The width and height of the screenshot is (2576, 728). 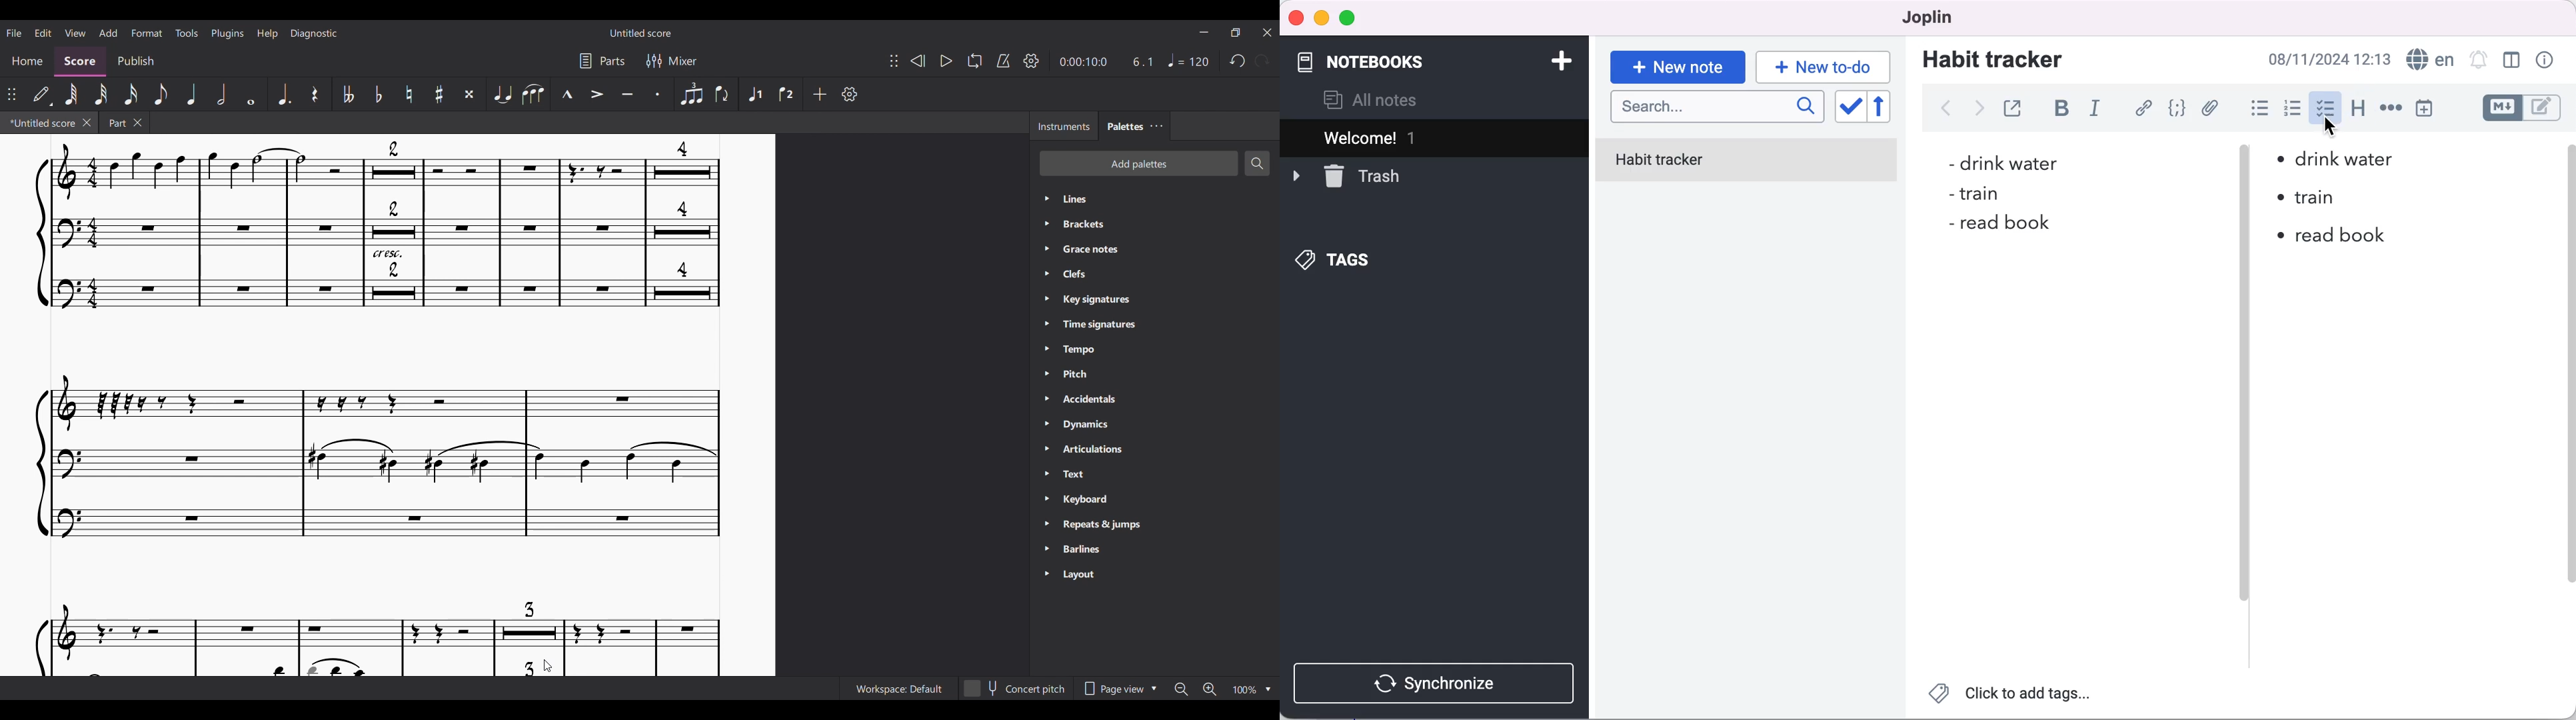 I want to click on Plugins menu, so click(x=228, y=33).